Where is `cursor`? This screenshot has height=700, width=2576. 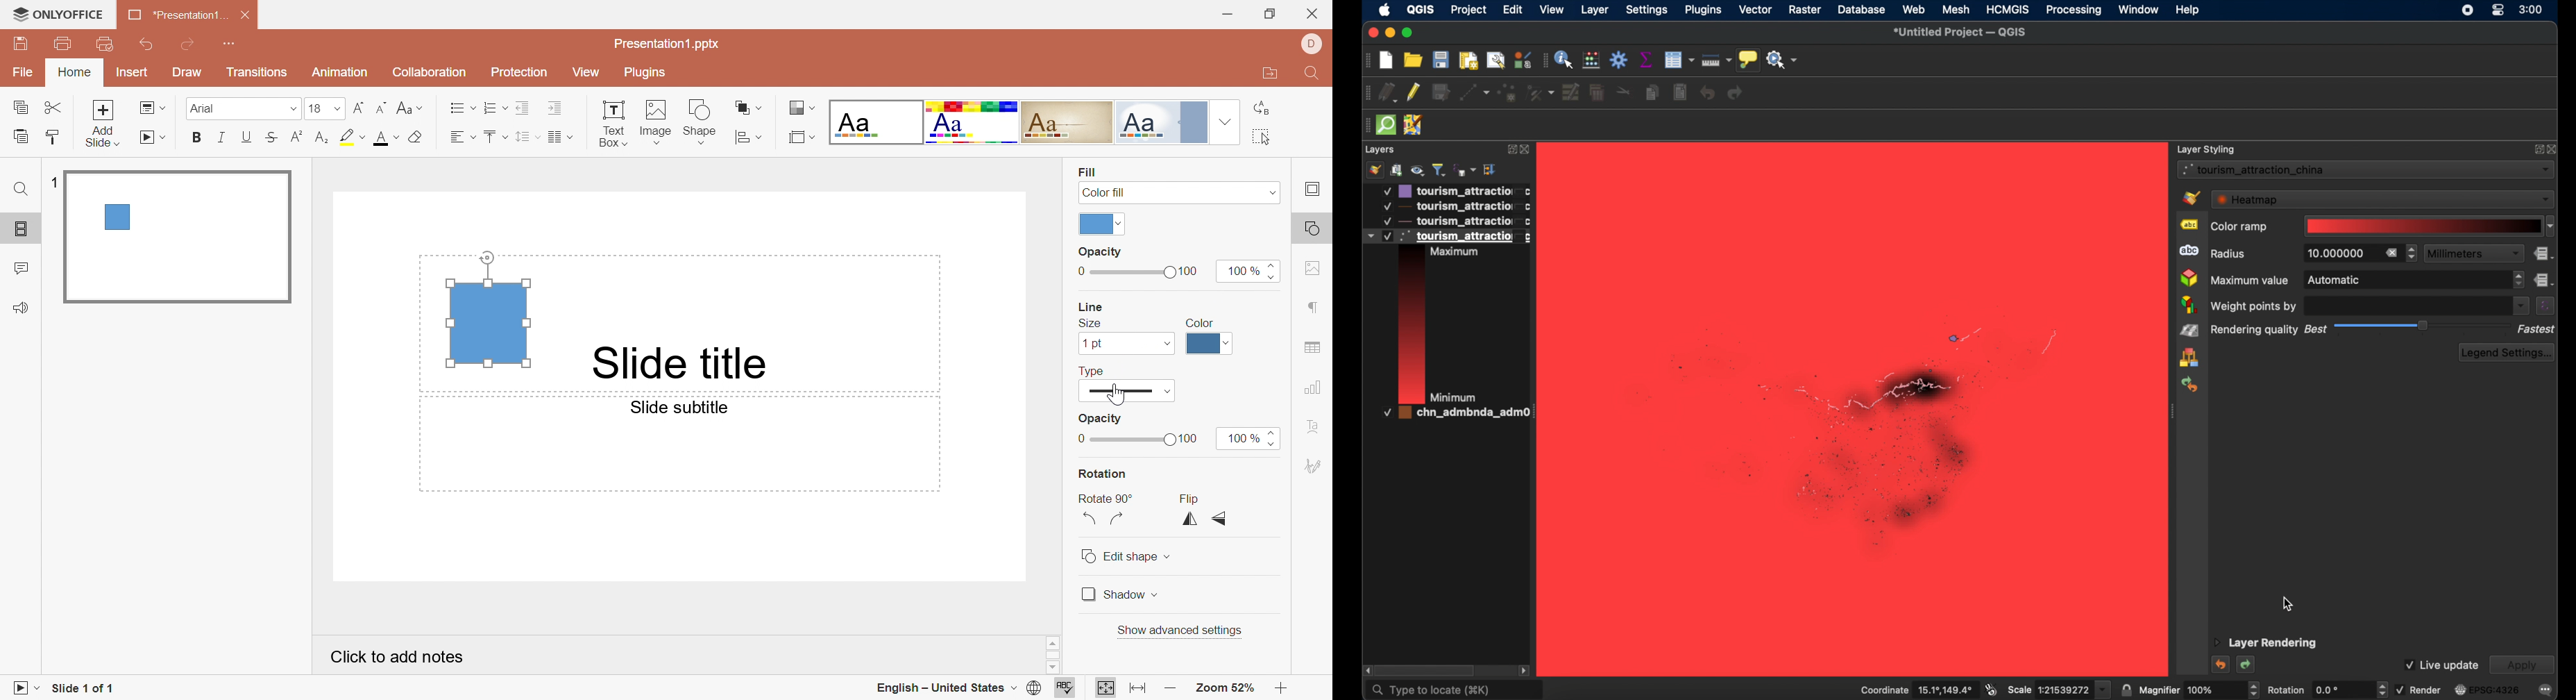 cursor is located at coordinates (2288, 605).